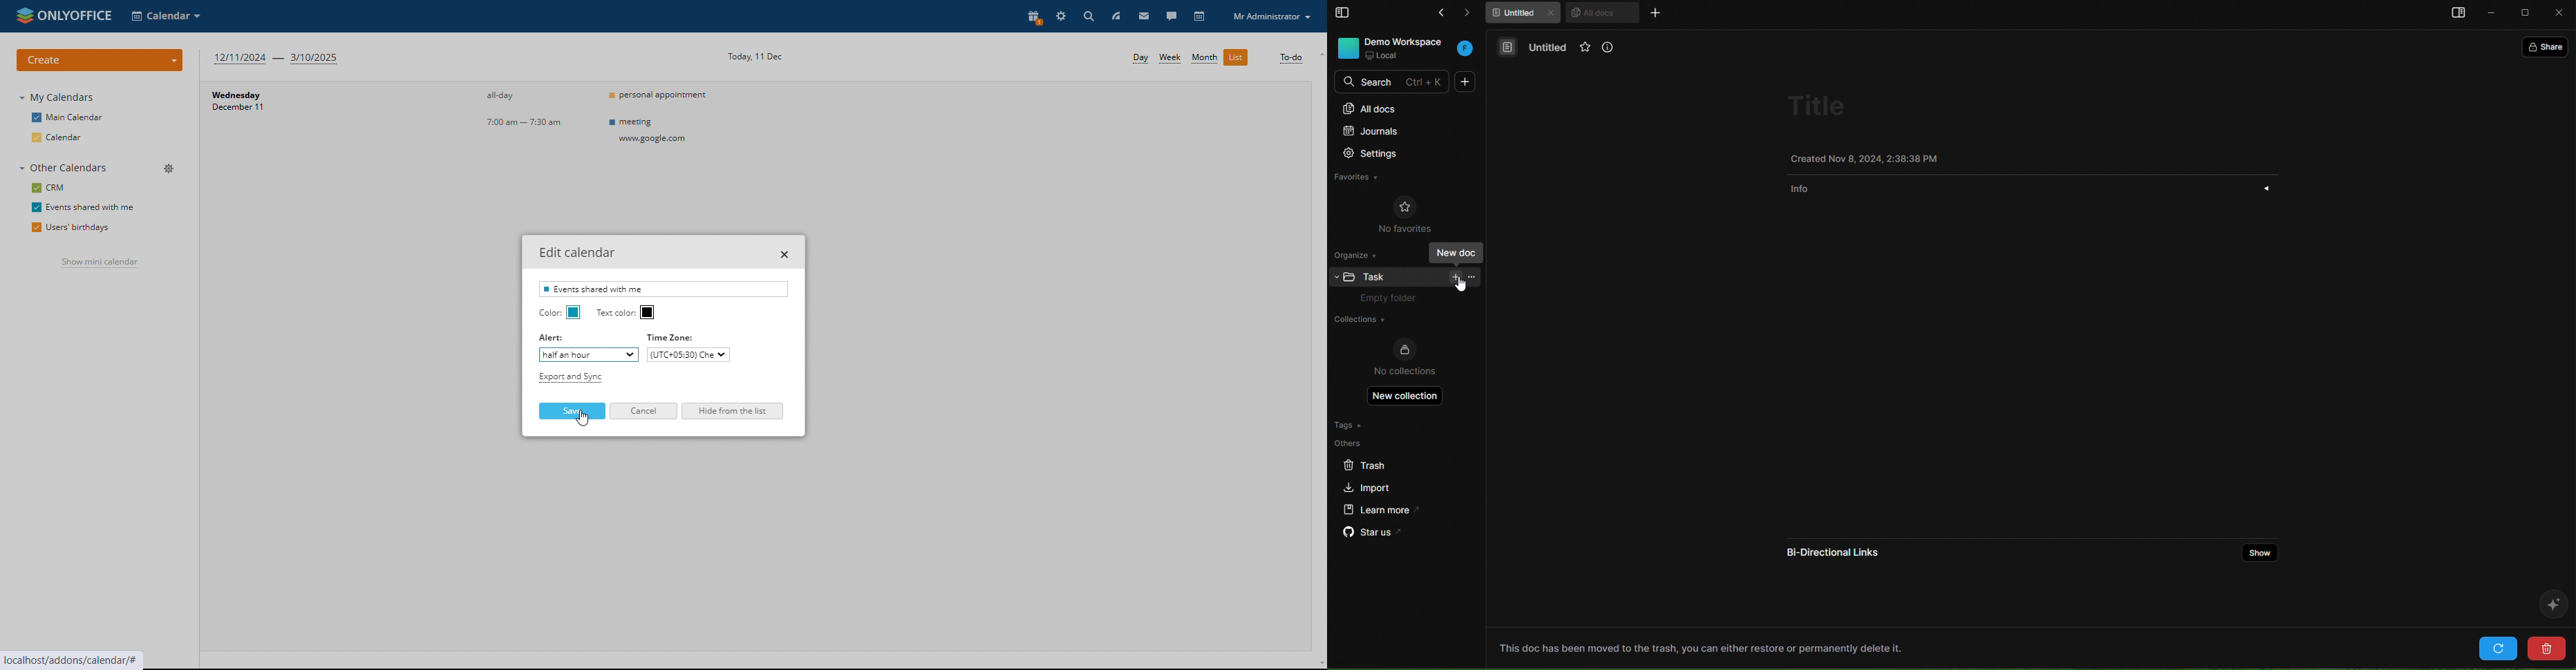 The image size is (2576, 672). Describe the element at coordinates (1438, 15) in the screenshot. I see `go back` at that location.